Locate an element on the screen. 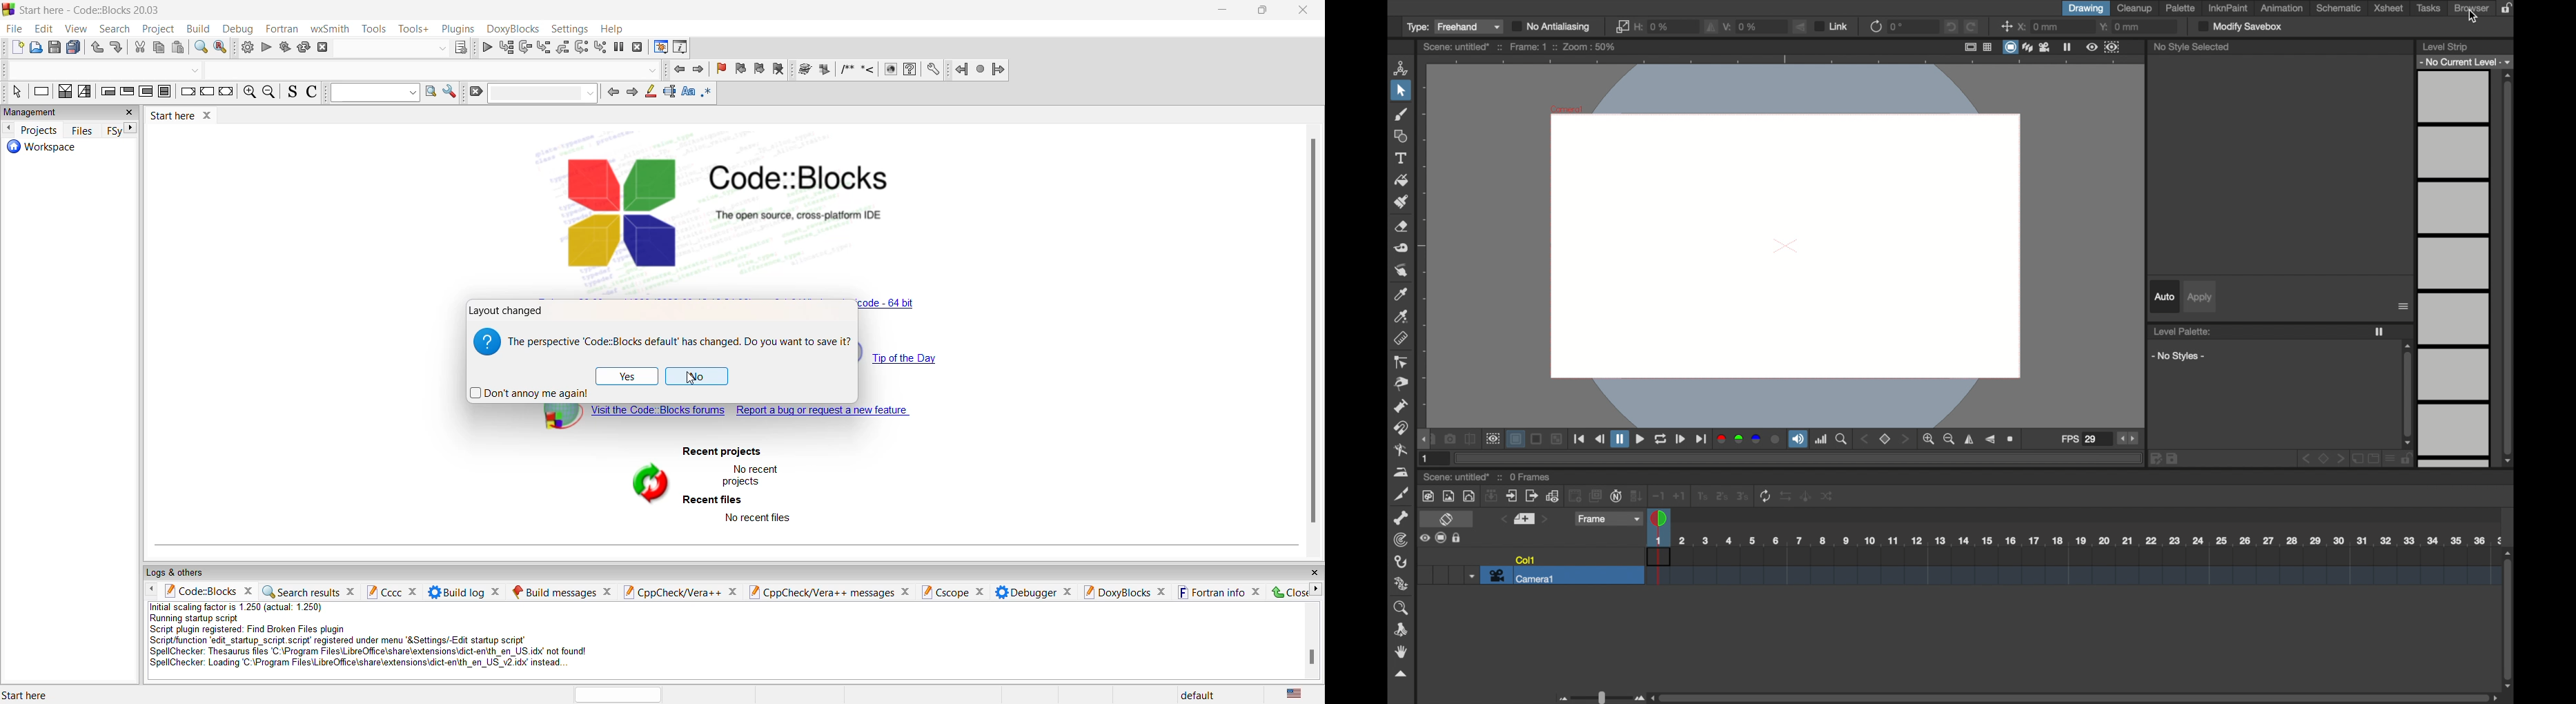 The height and width of the screenshot is (728, 2576). icon is located at coordinates (826, 70).